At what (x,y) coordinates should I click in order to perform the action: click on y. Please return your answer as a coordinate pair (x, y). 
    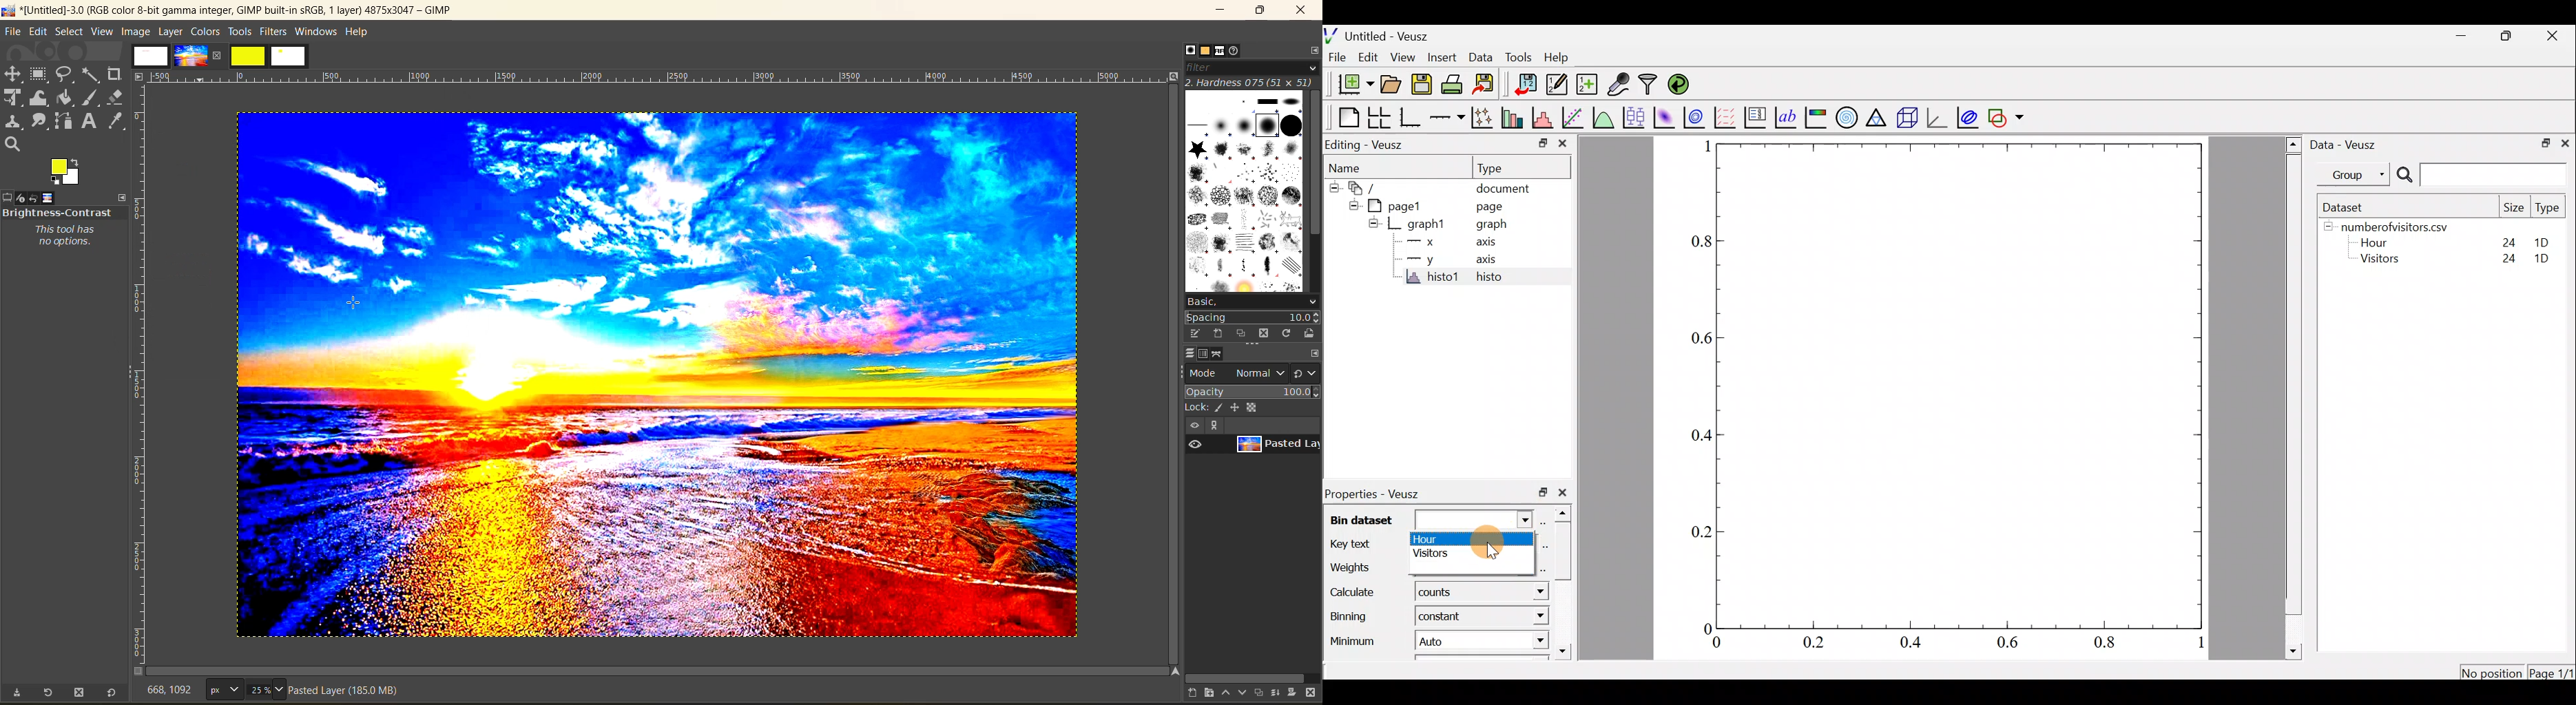
    Looking at the image, I should click on (1431, 262).